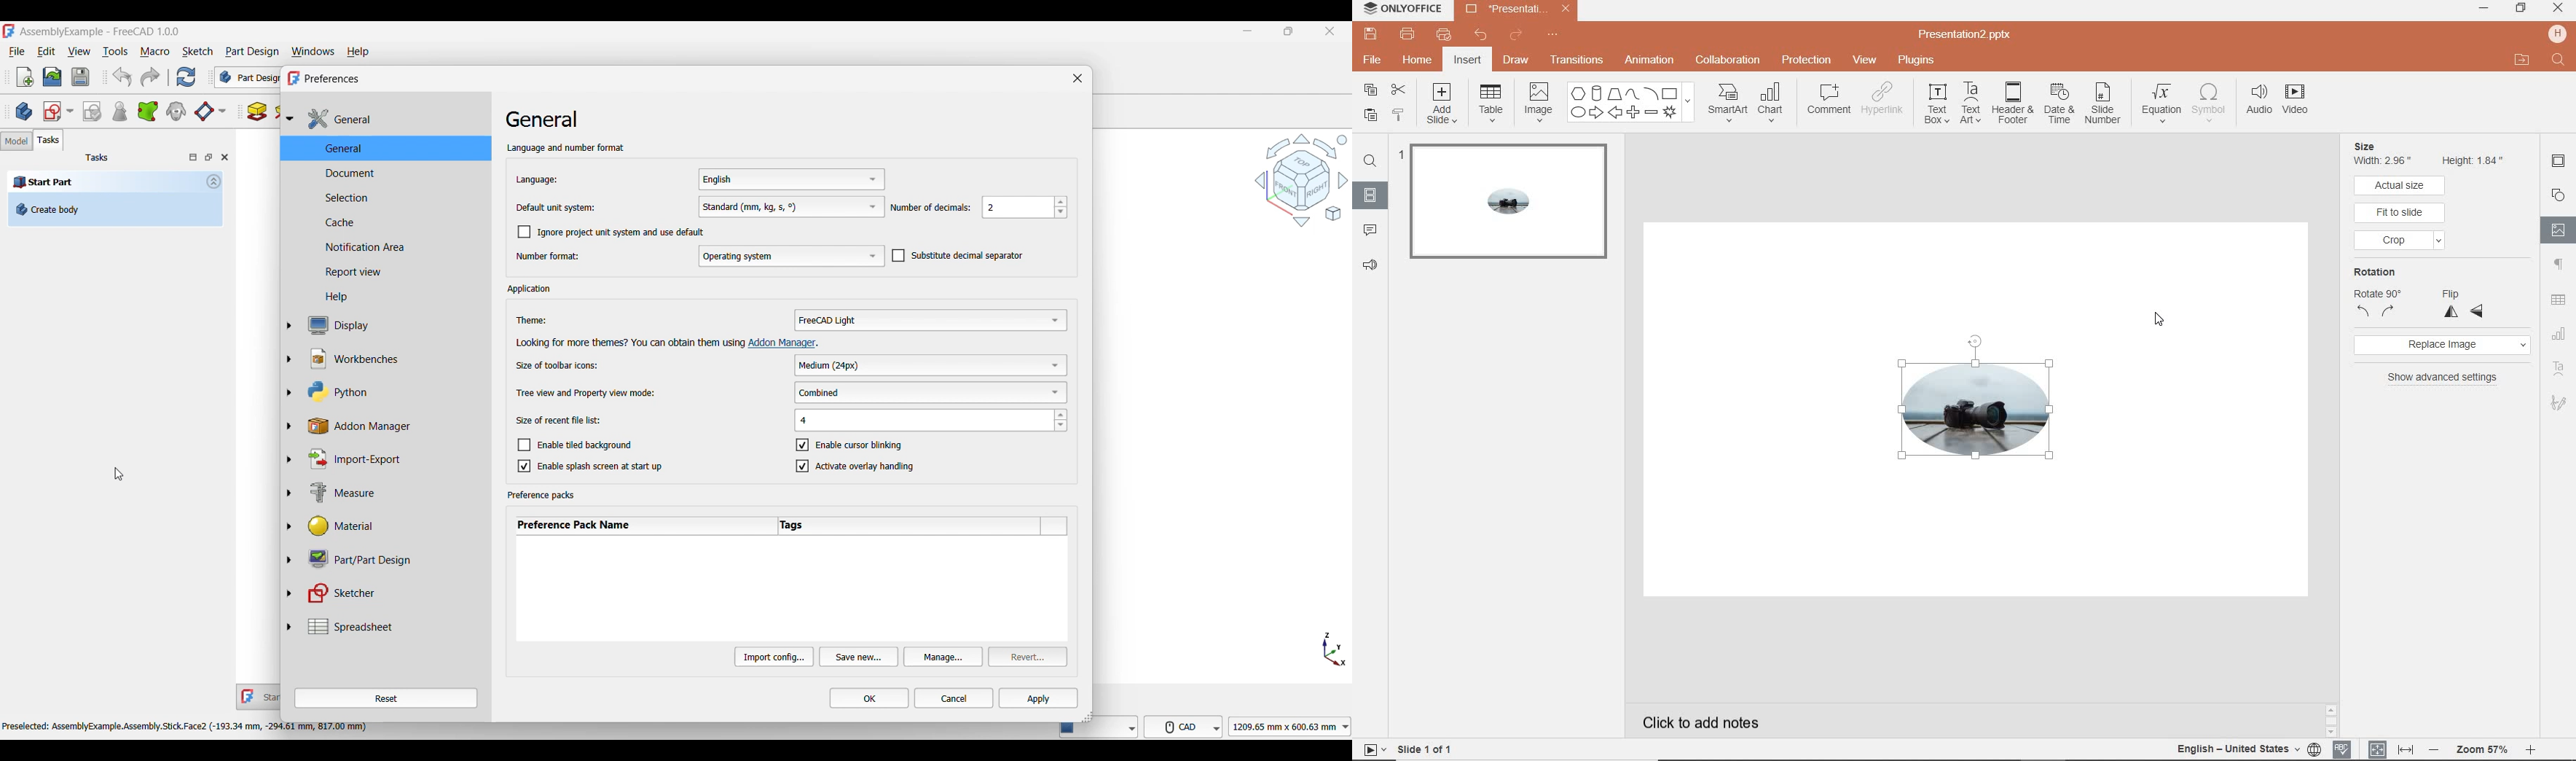 Image resolution: width=2576 pixels, height=784 pixels. I want to click on Macro menu, so click(154, 52).